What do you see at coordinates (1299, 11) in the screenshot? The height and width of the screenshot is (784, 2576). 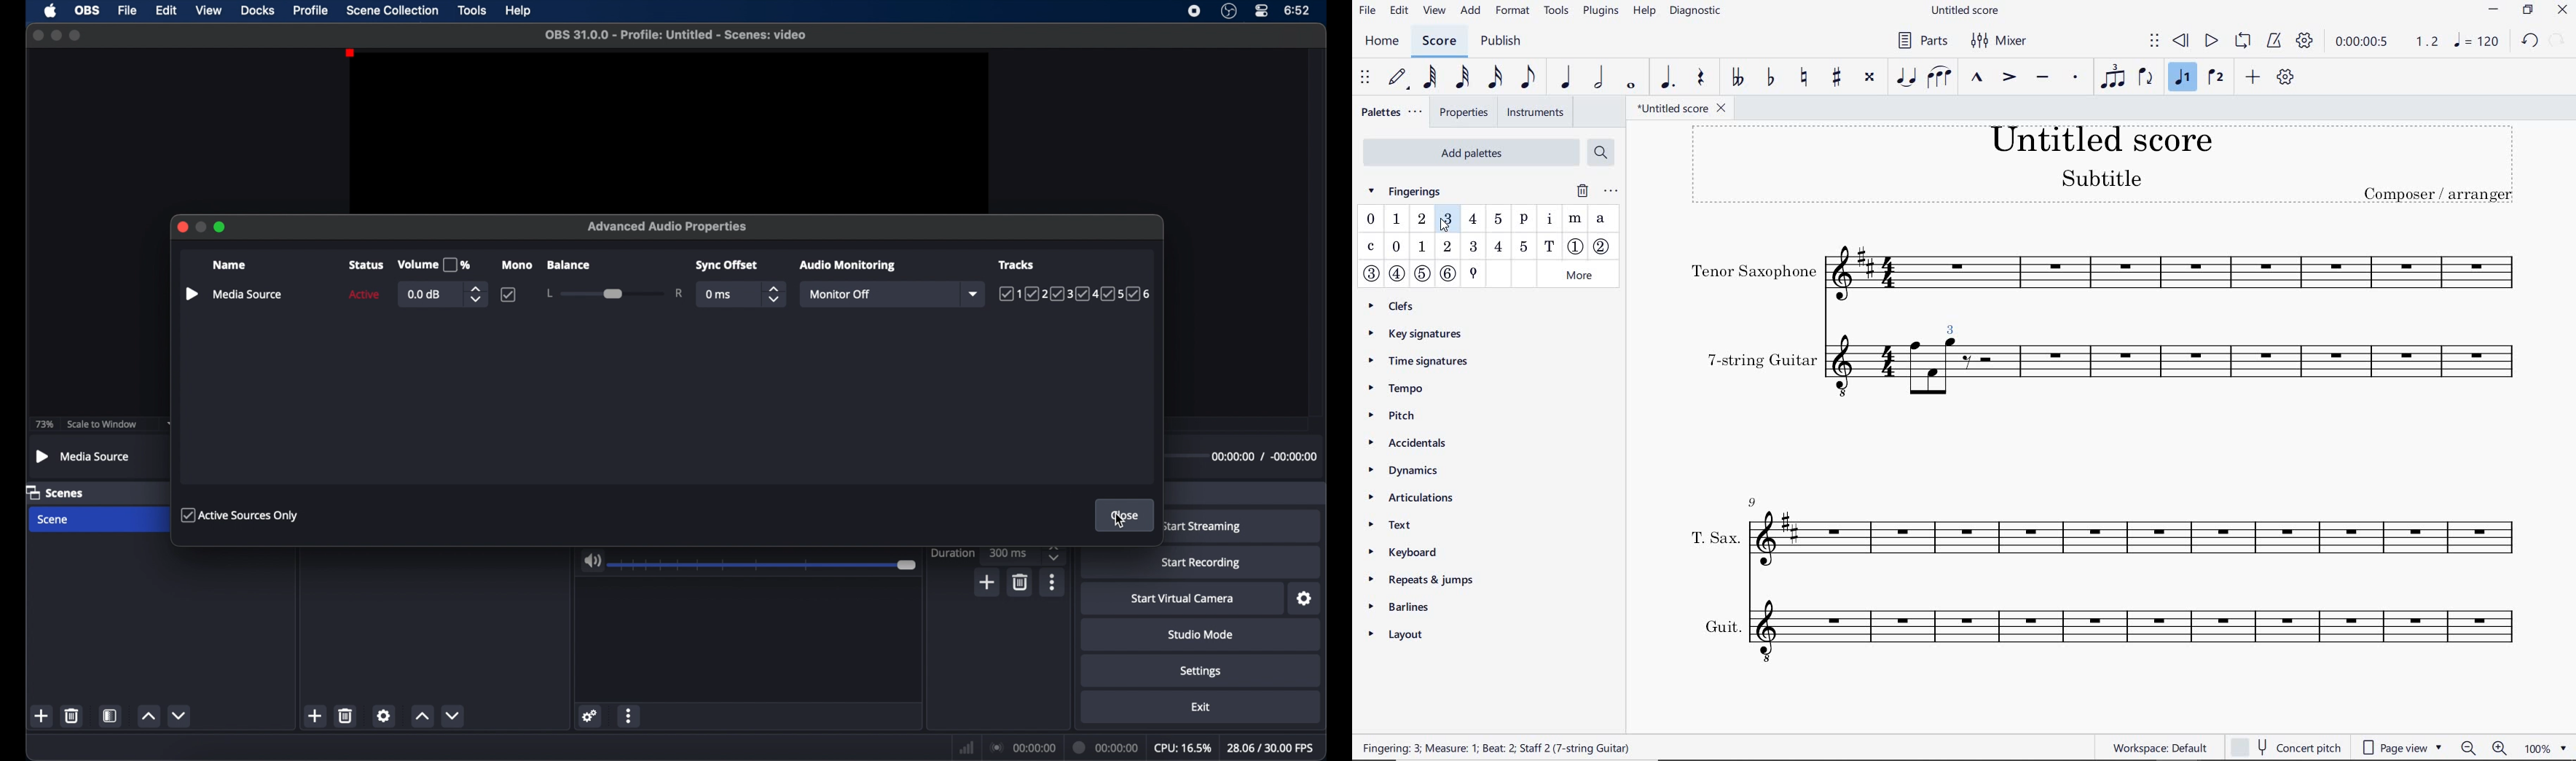 I see `time` at bounding box center [1299, 11].